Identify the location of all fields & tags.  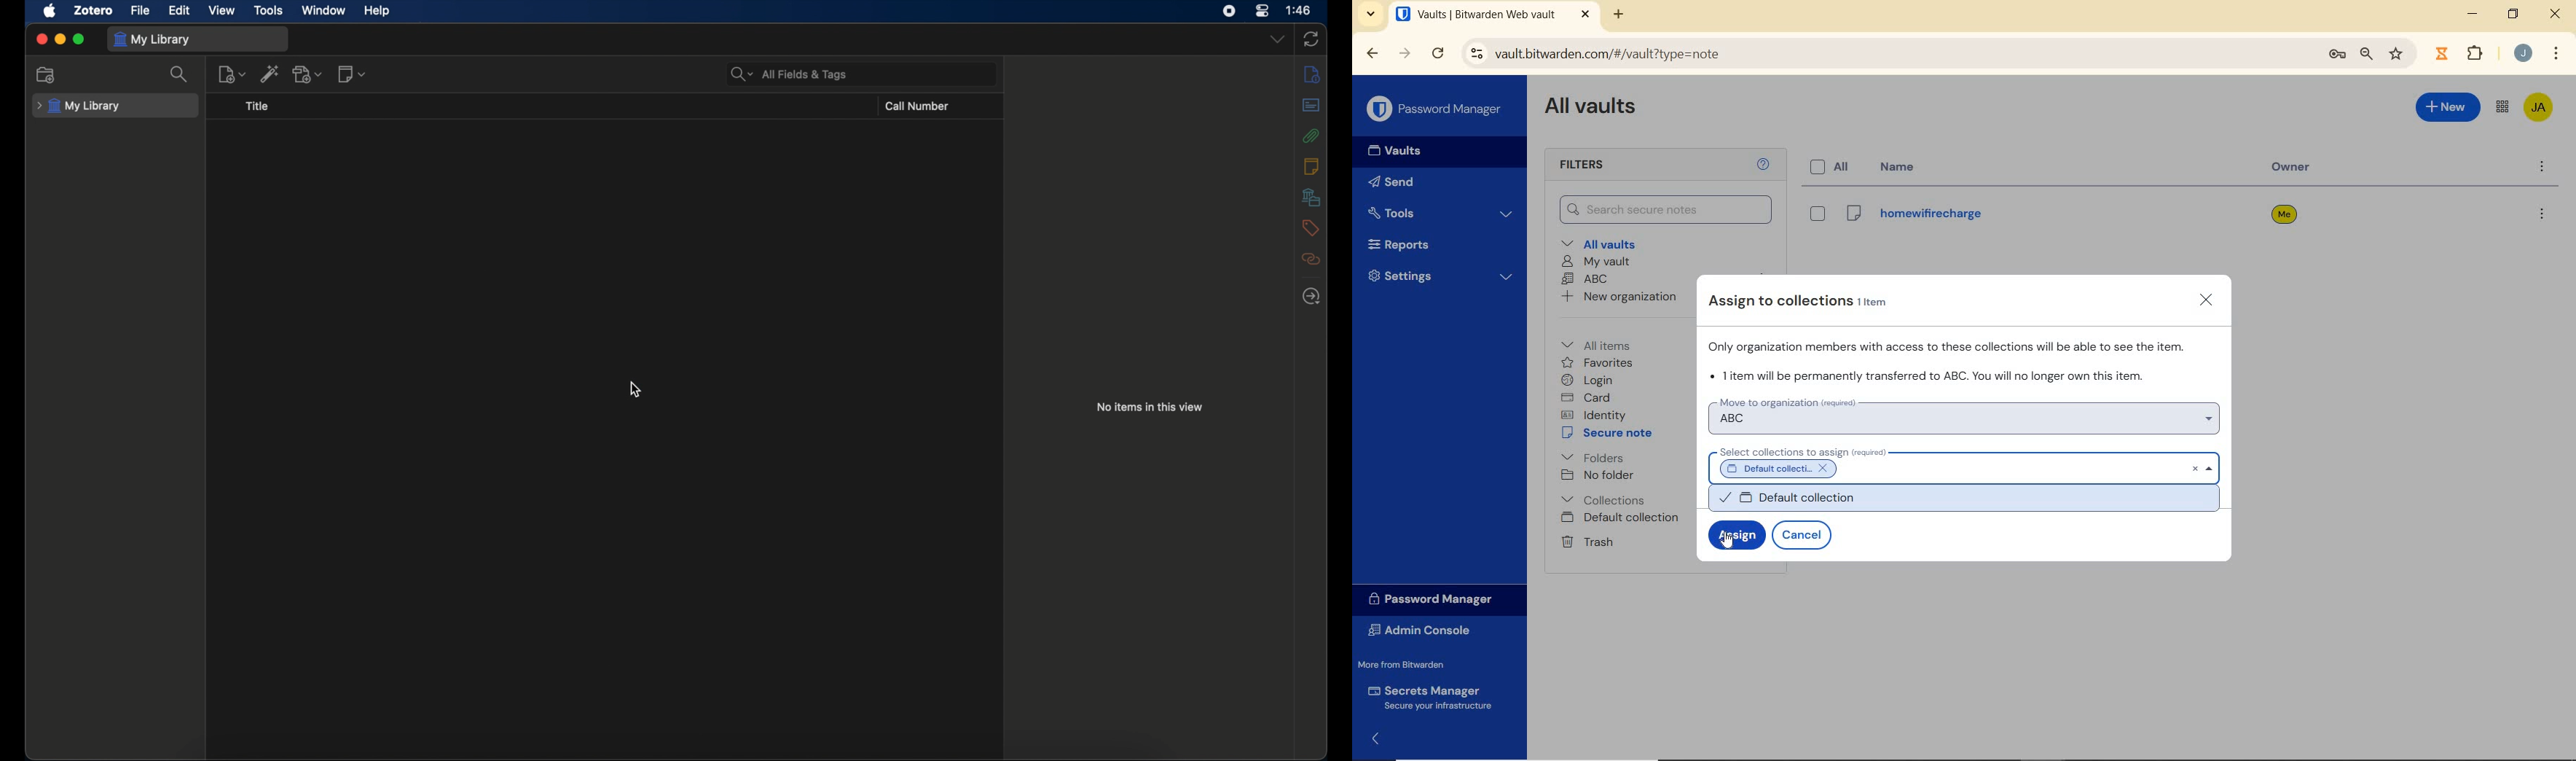
(789, 74).